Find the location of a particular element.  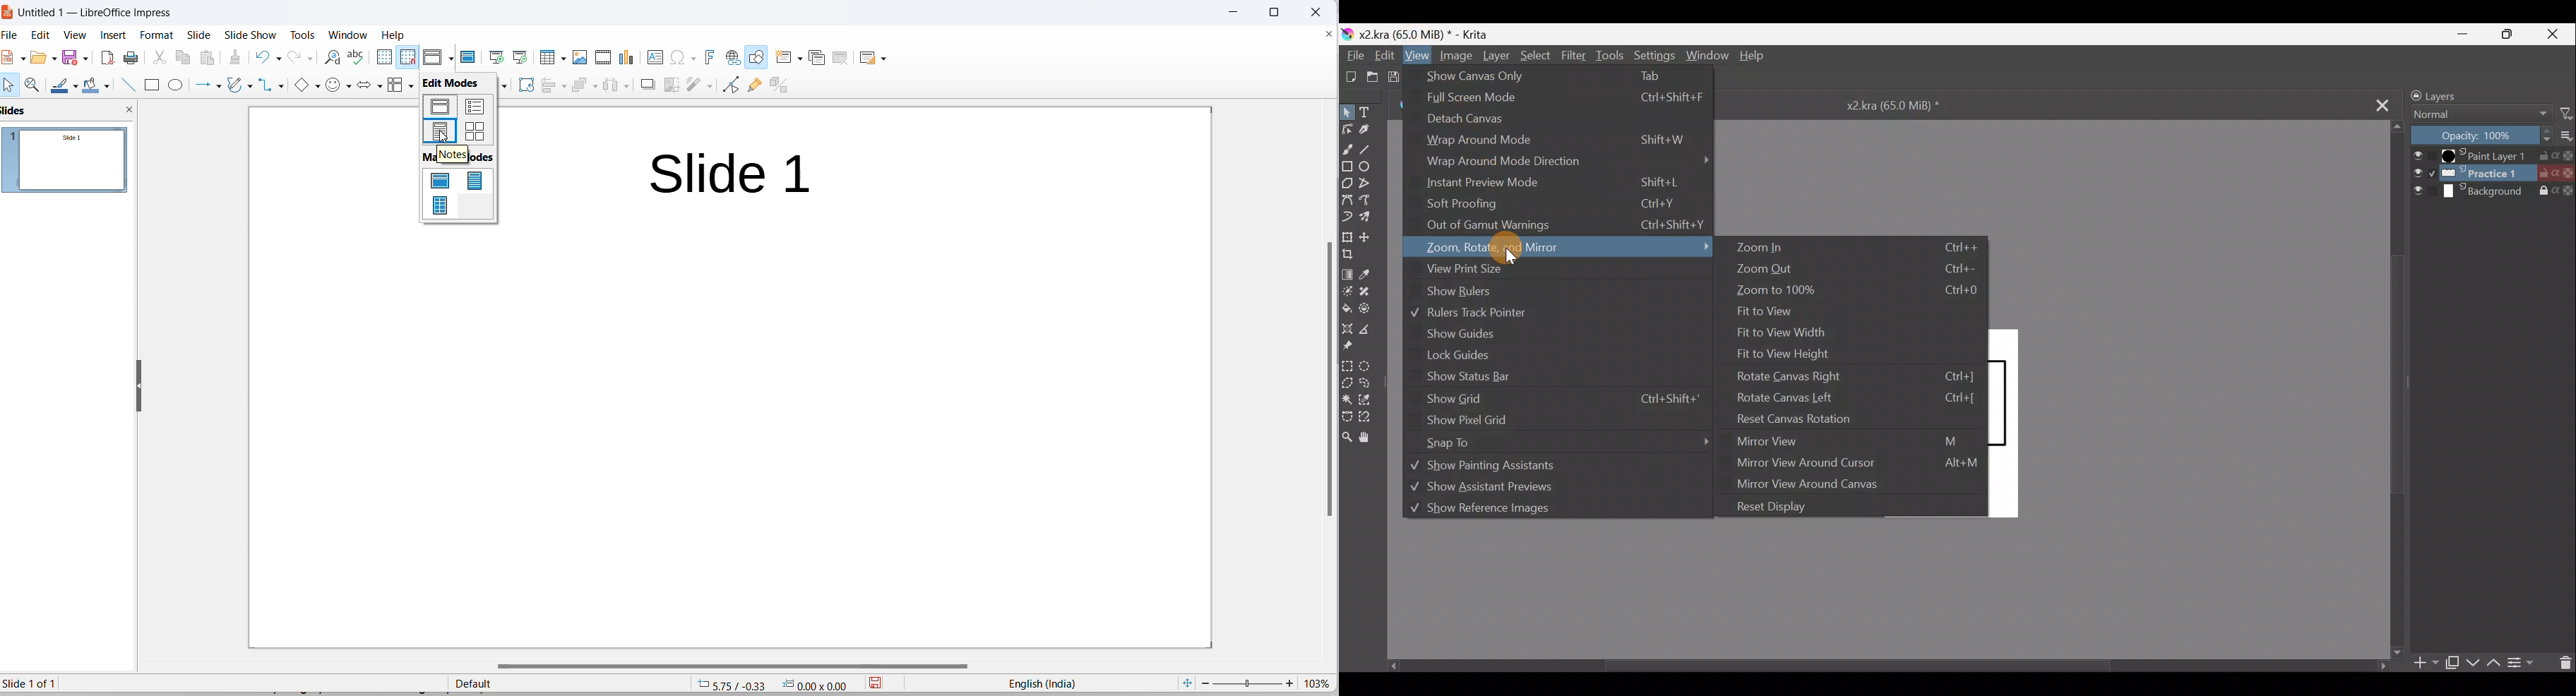

insert chart is located at coordinates (629, 59).